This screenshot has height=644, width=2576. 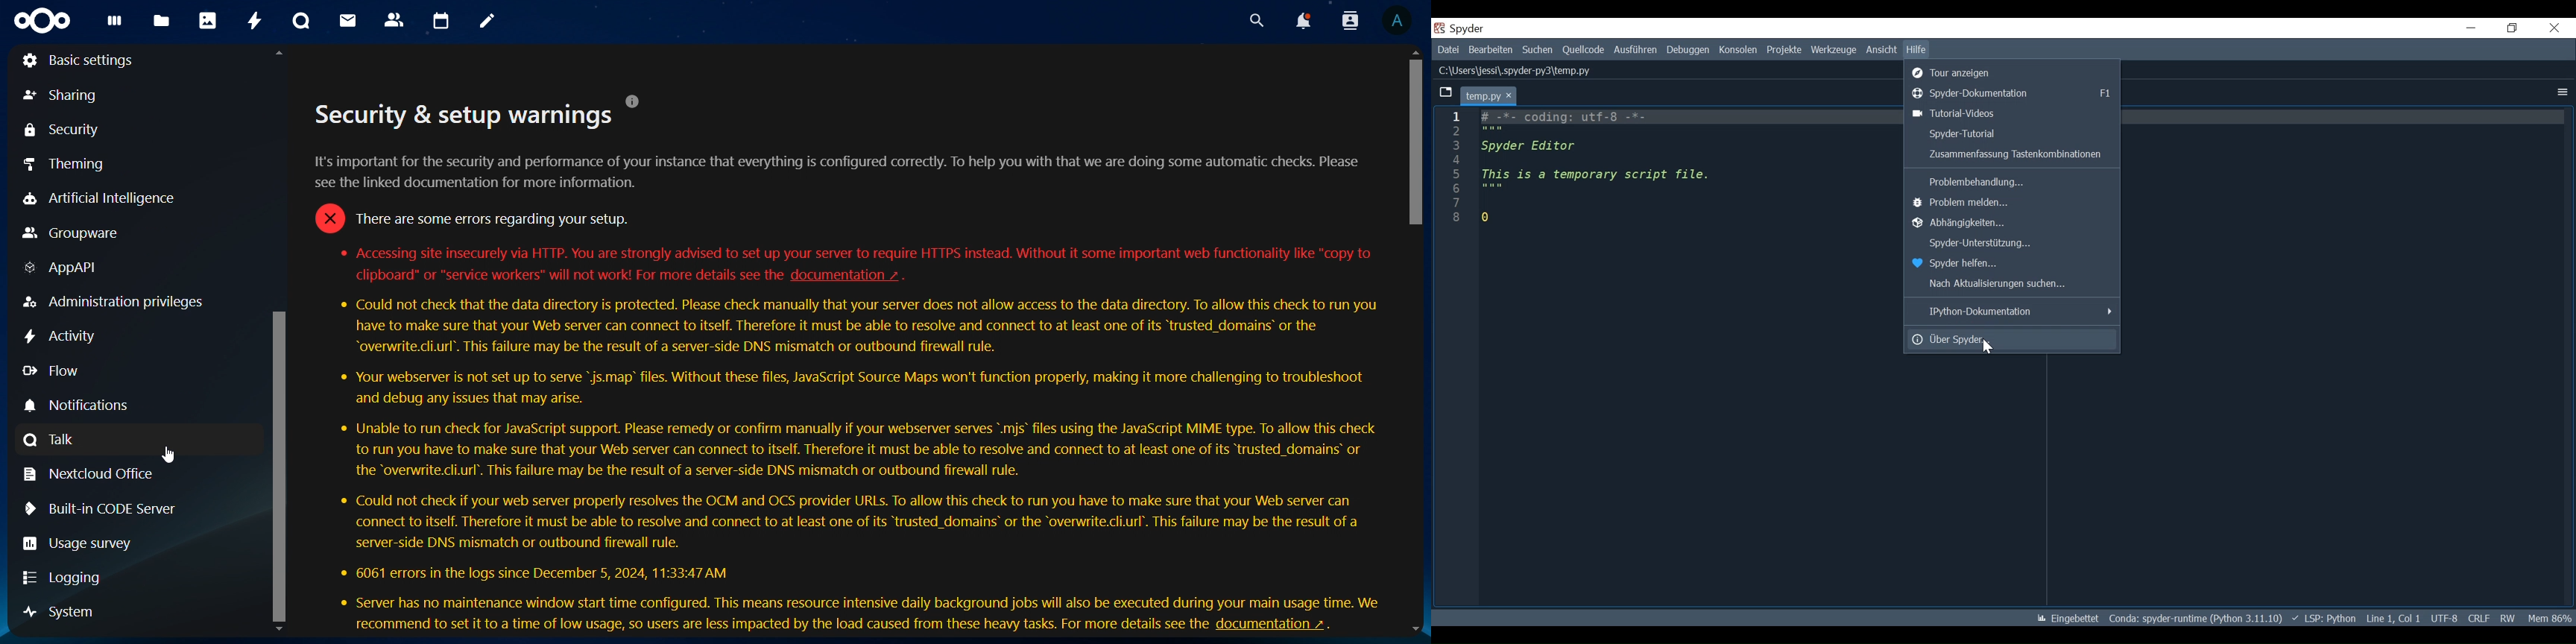 What do you see at coordinates (1833, 51) in the screenshot?
I see `Tools` at bounding box center [1833, 51].